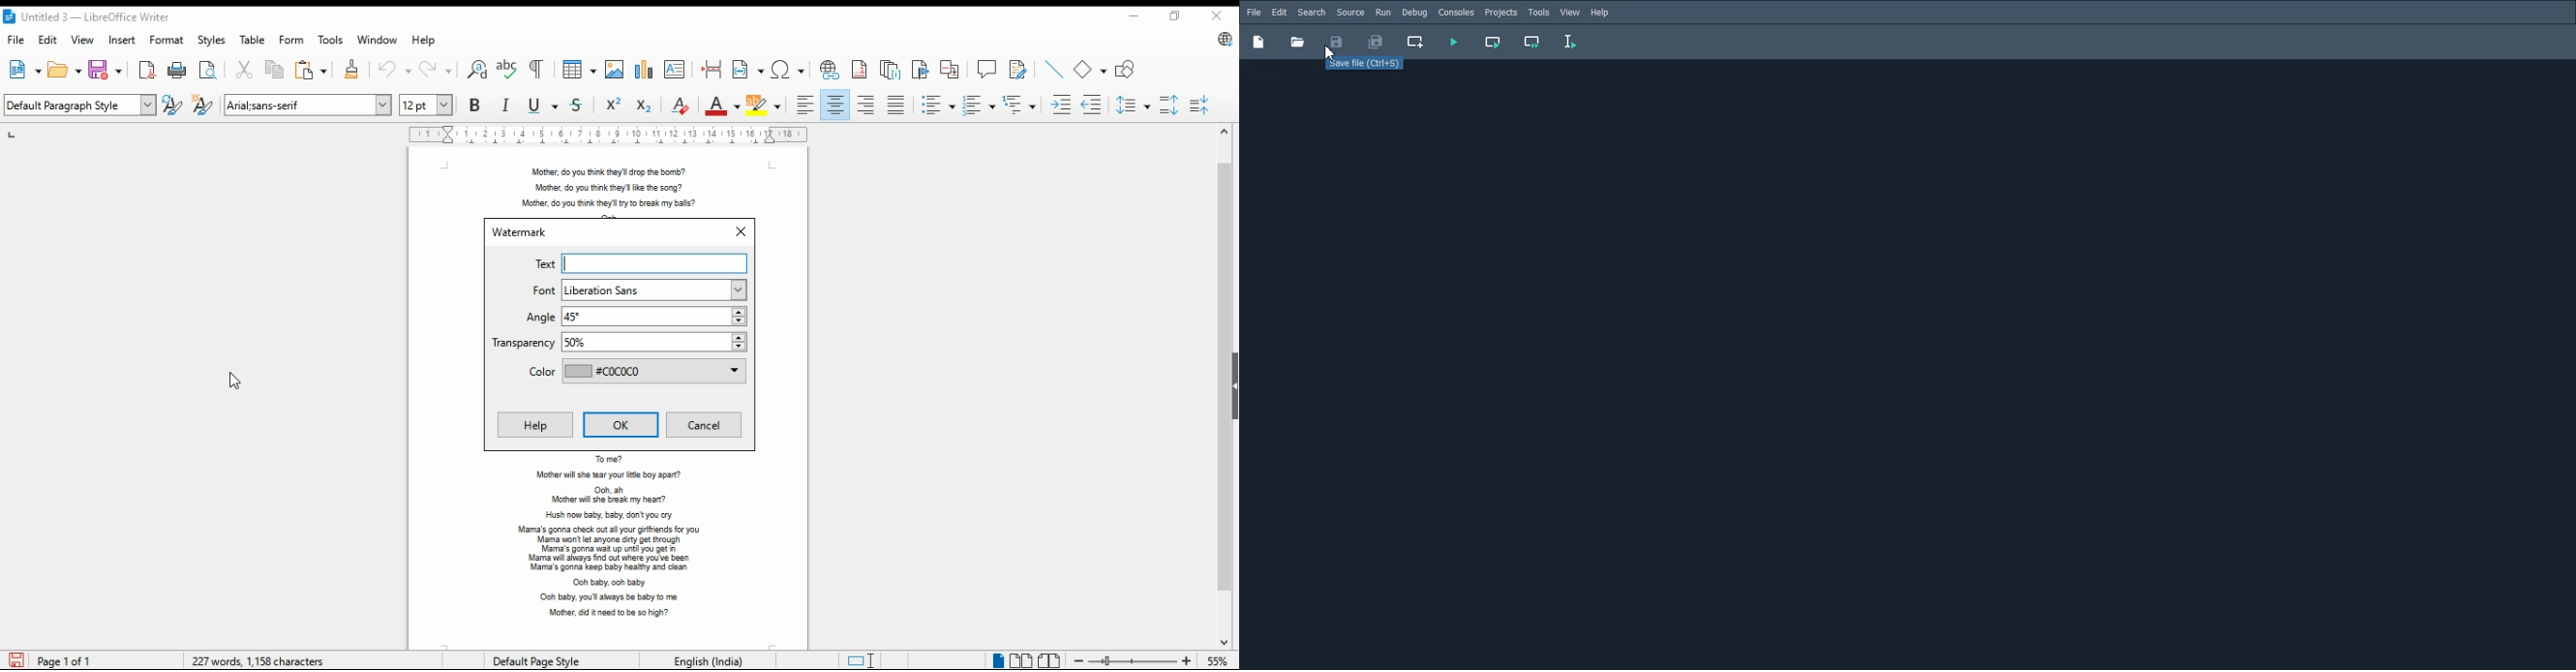 The height and width of the screenshot is (672, 2576). Describe the element at coordinates (510, 70) in the screenshot. I see `check spelling` at that location.